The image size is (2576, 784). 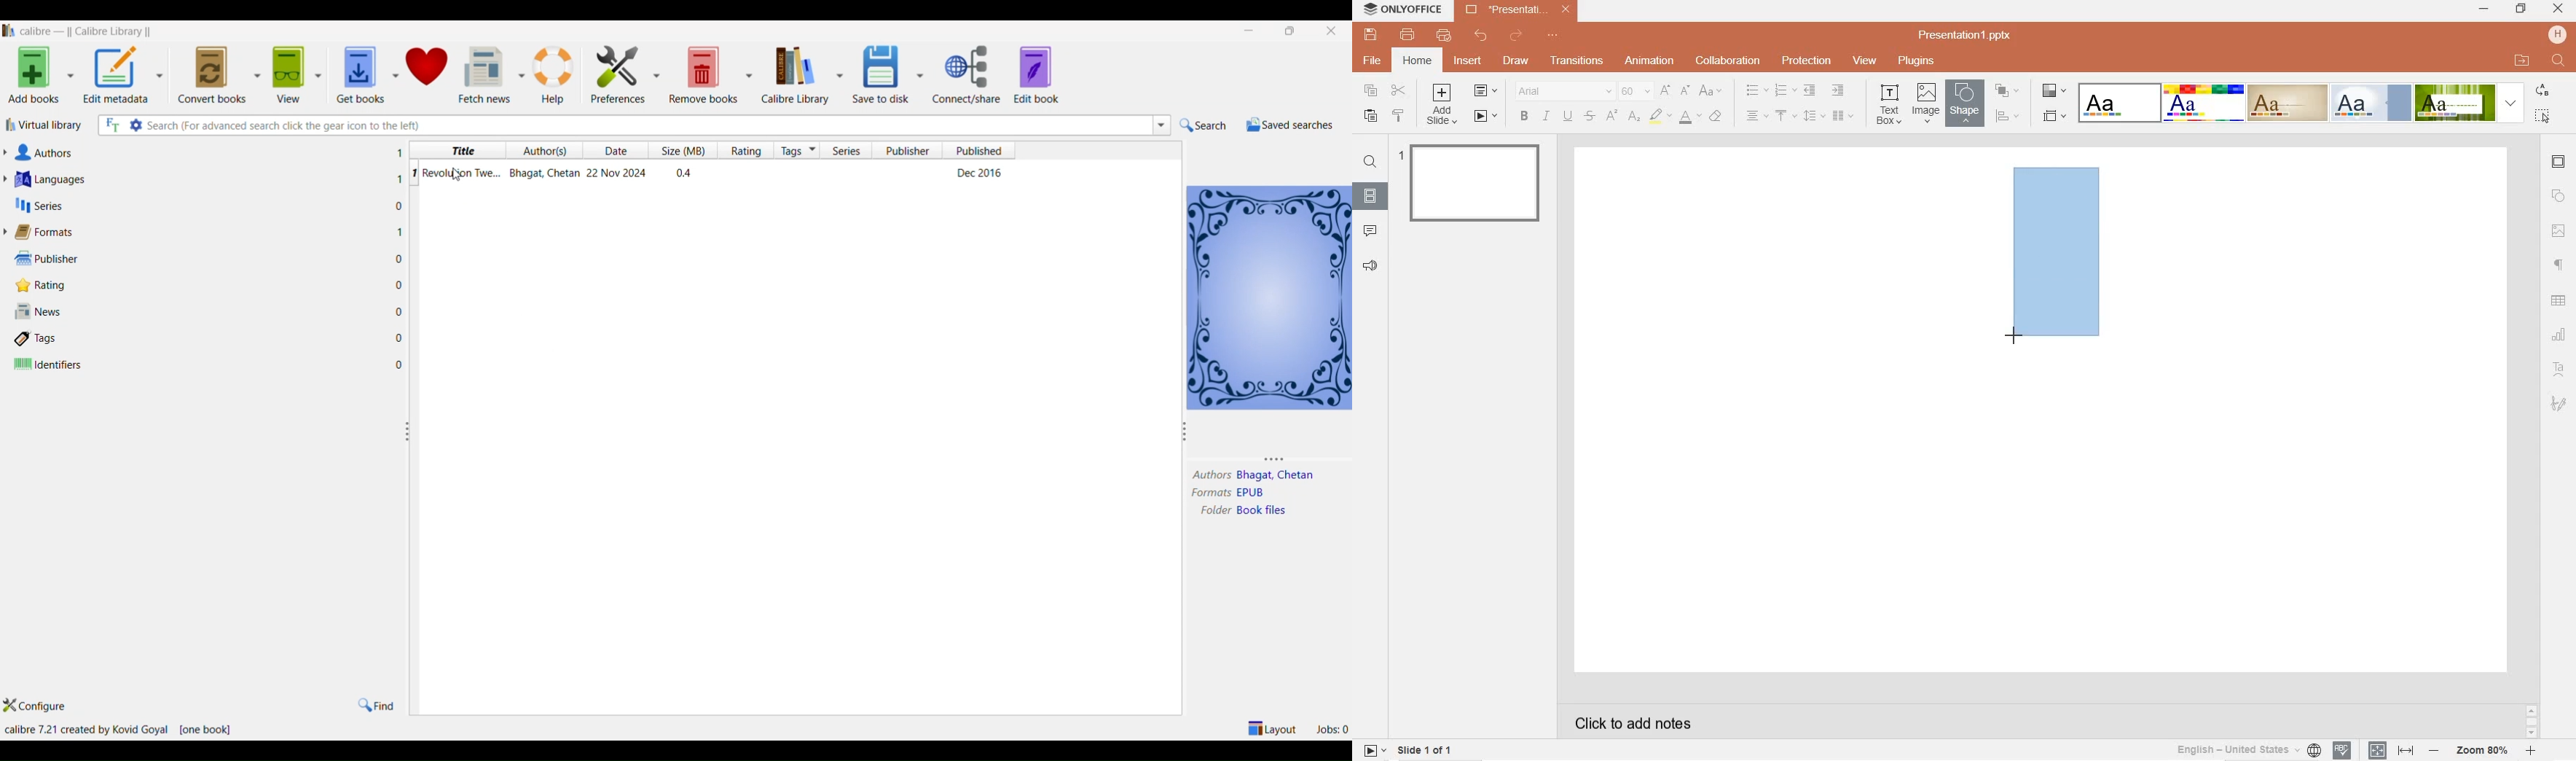 I want to click on HP, so click(x=2557, y=34).